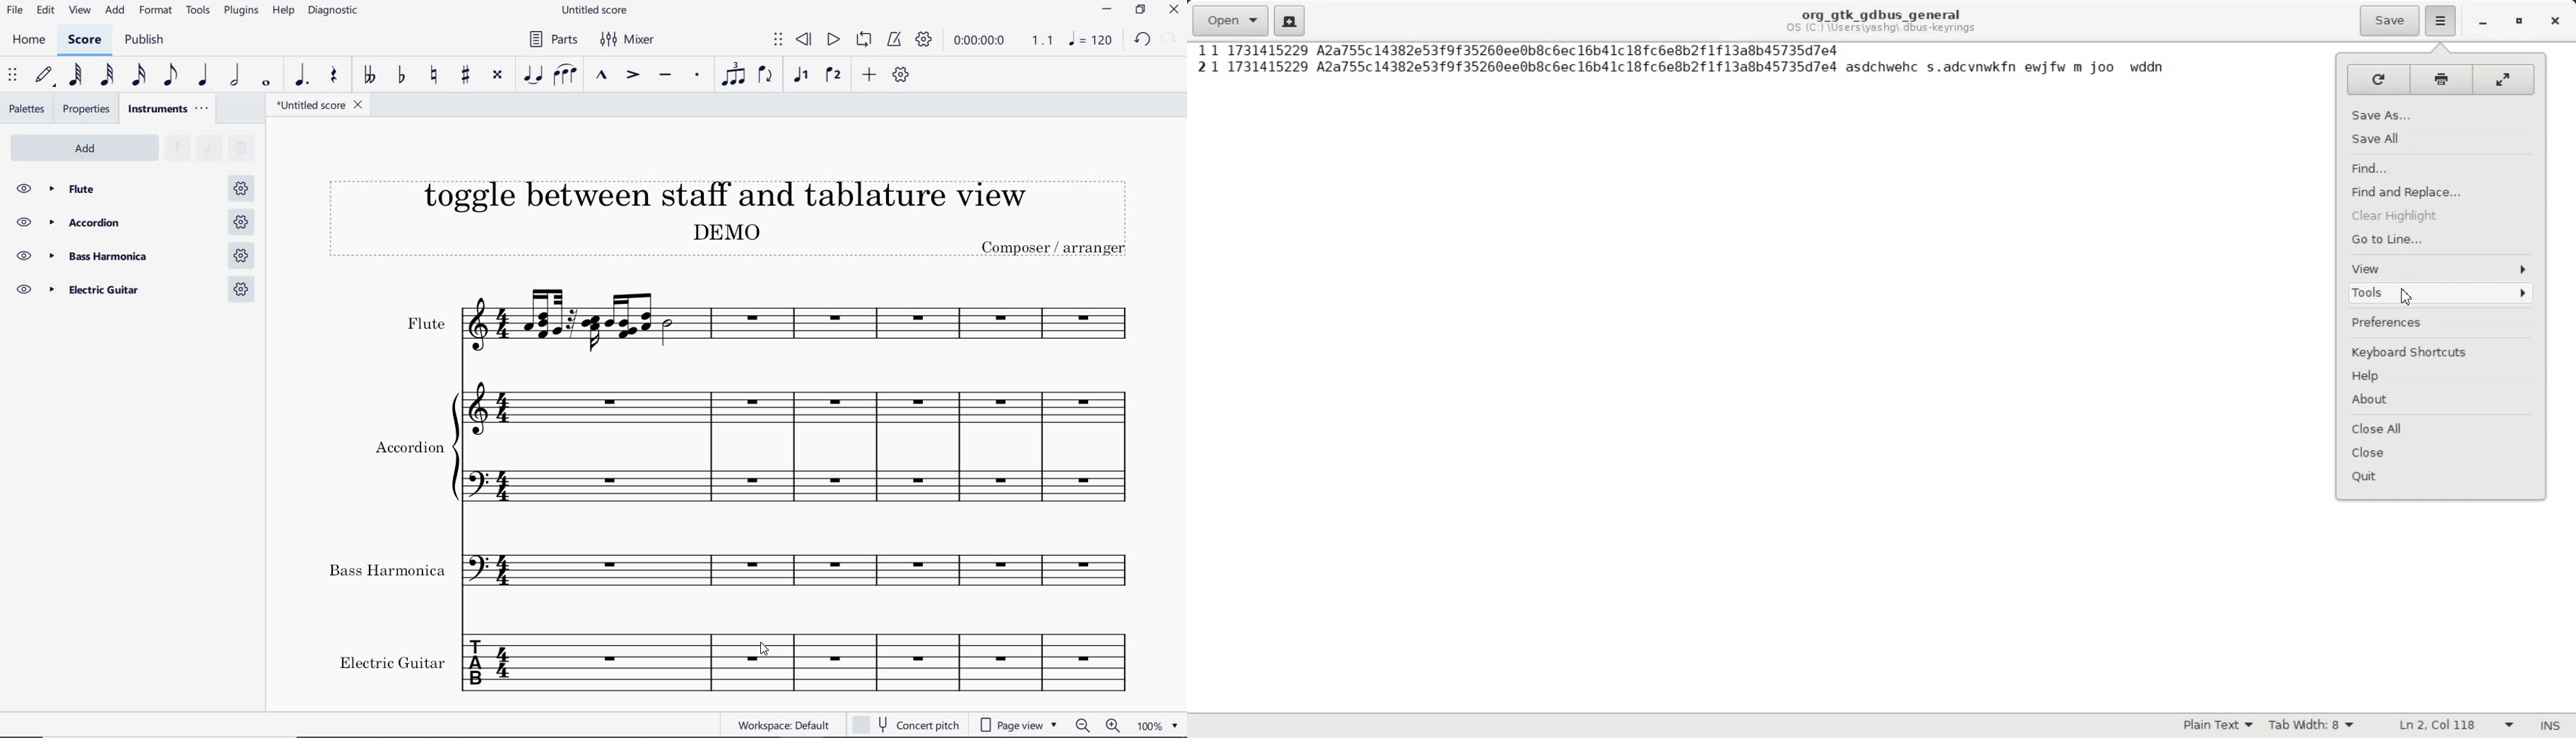  I want to click on flip direction, so click(769, 78).